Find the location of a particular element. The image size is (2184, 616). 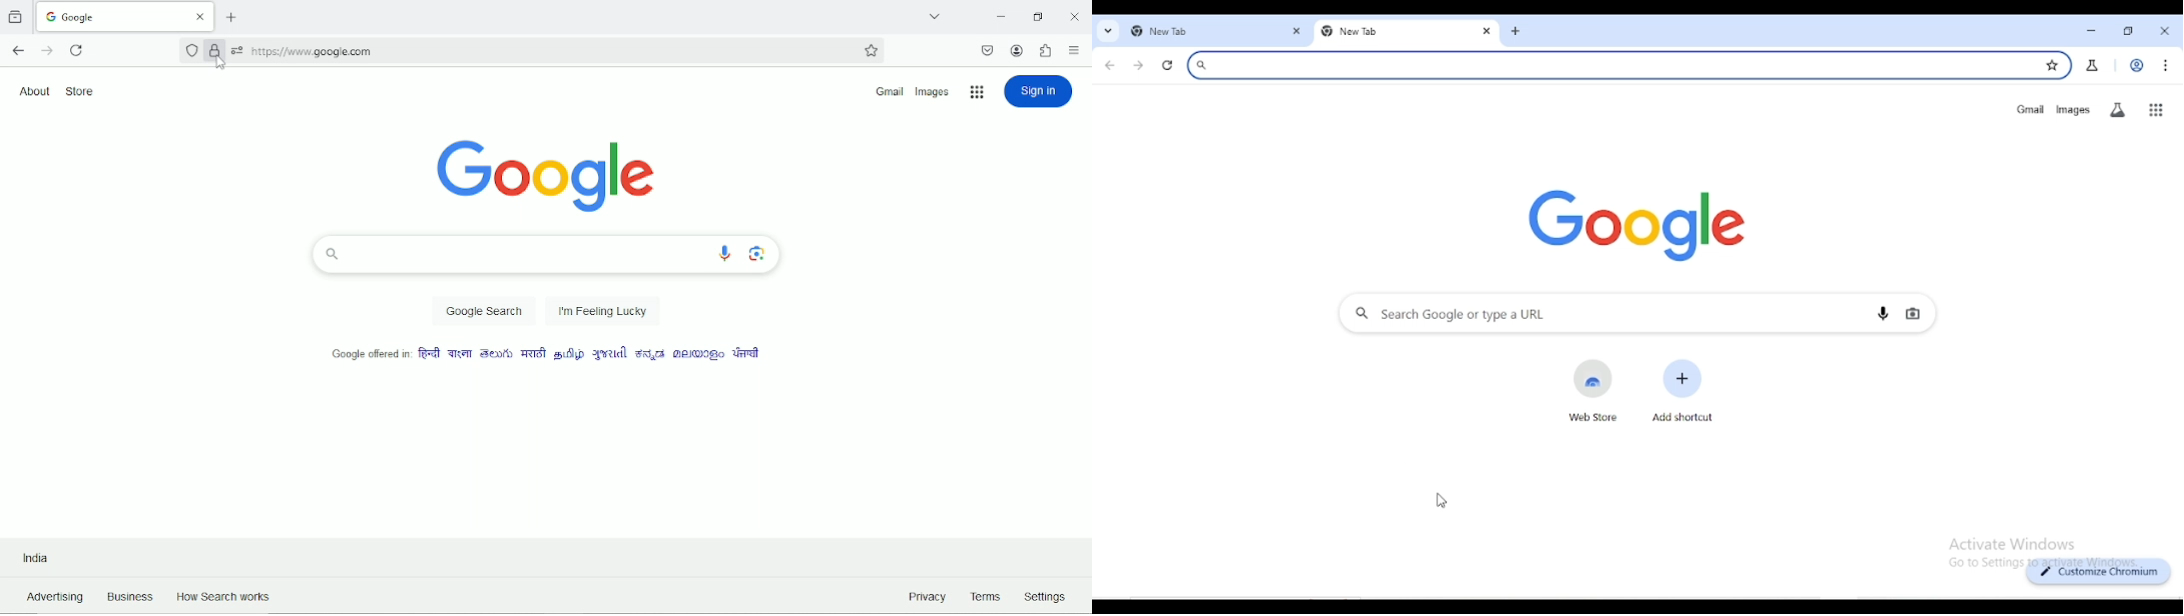

search by voice is located at coordinates (1884, 314).